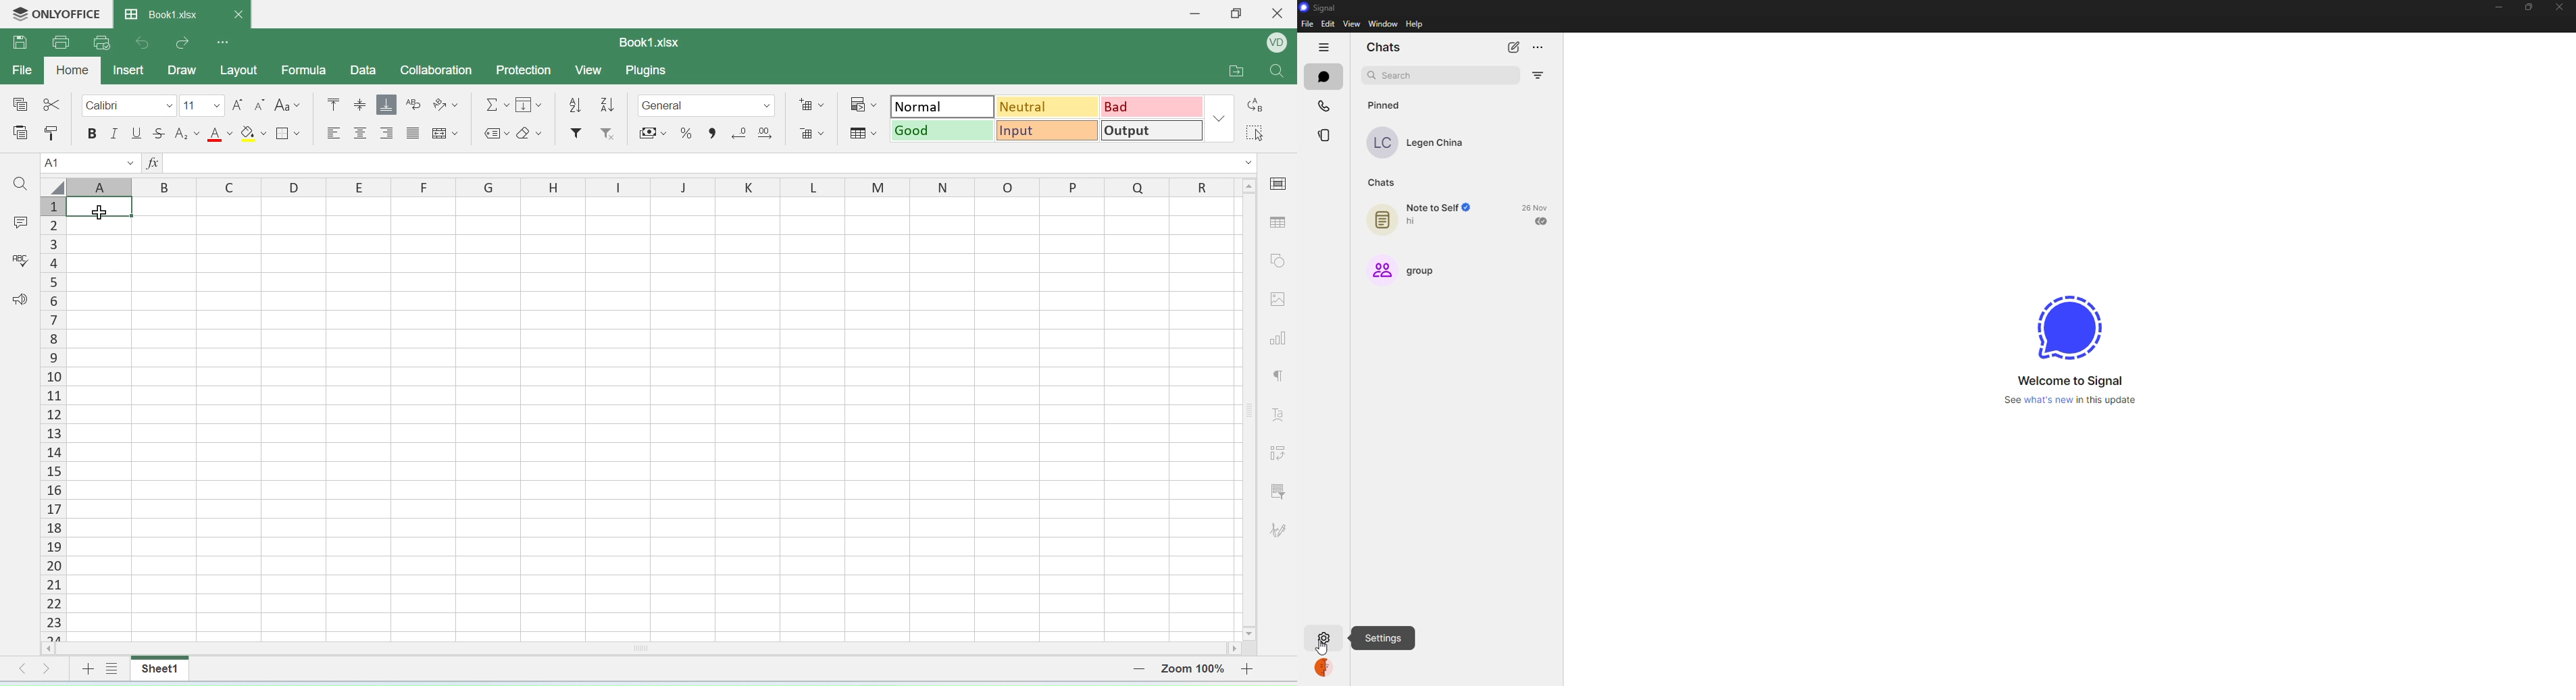 The width and height of the screenshot is (2576, 700). What do you see at coordinates (1273, 74) in the screenshot?
I see `search` at bounding box center [1273, 74].